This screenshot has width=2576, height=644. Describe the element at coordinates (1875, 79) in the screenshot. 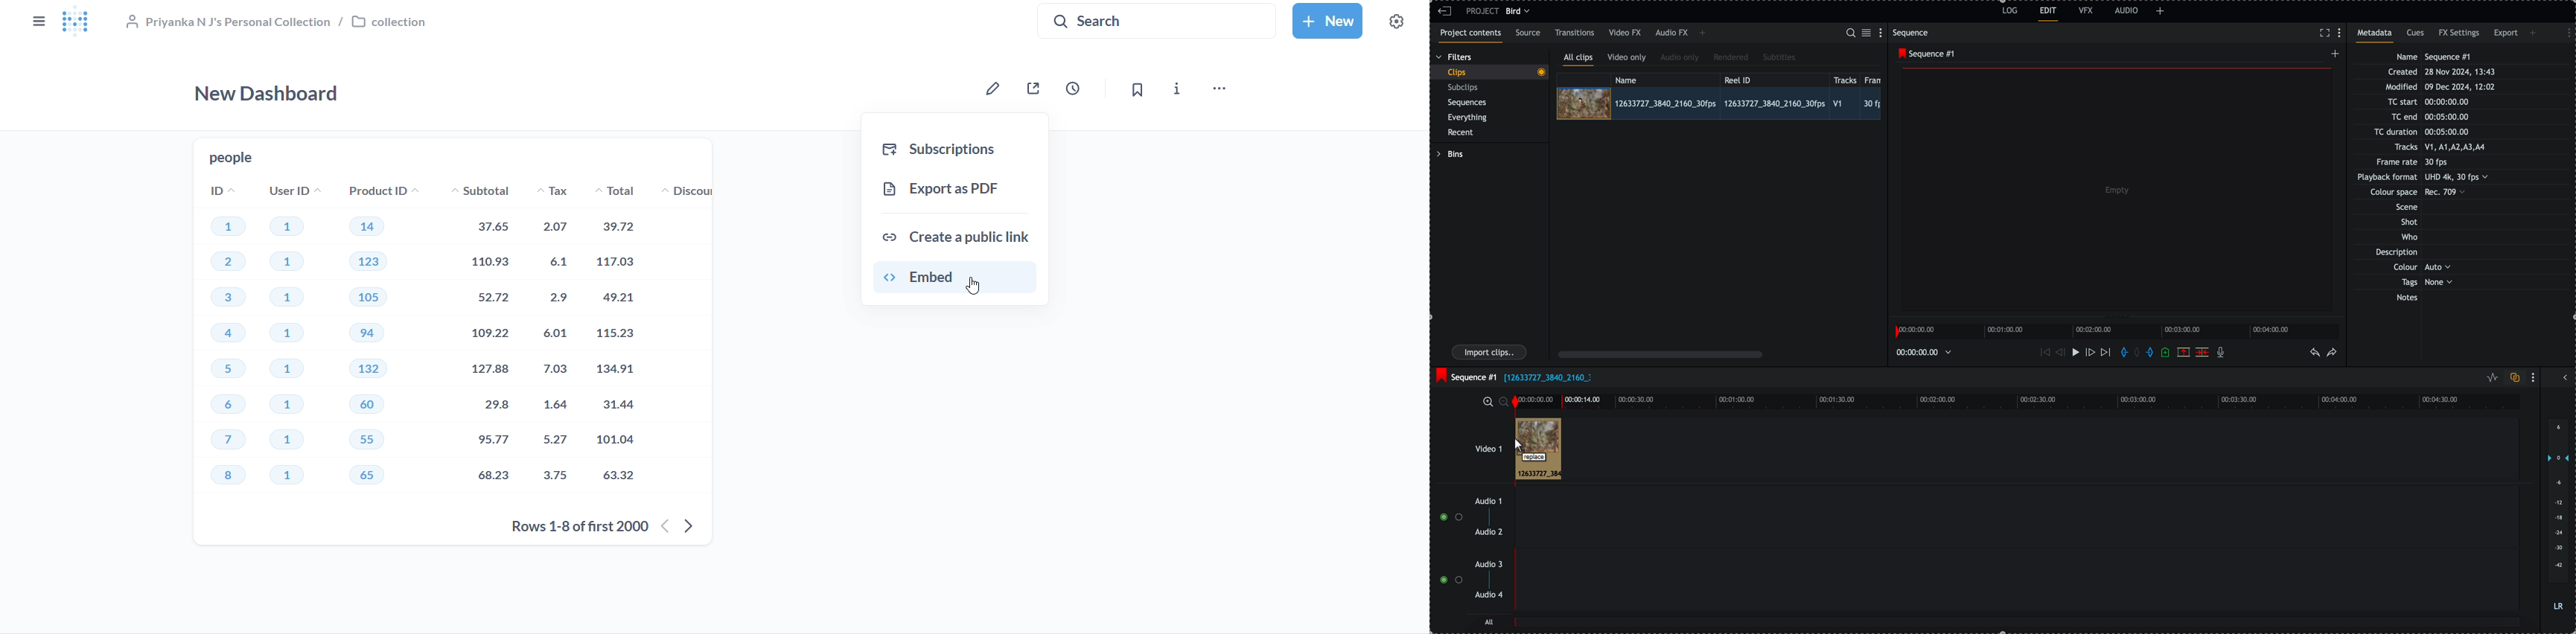

I see `frame` at that location.